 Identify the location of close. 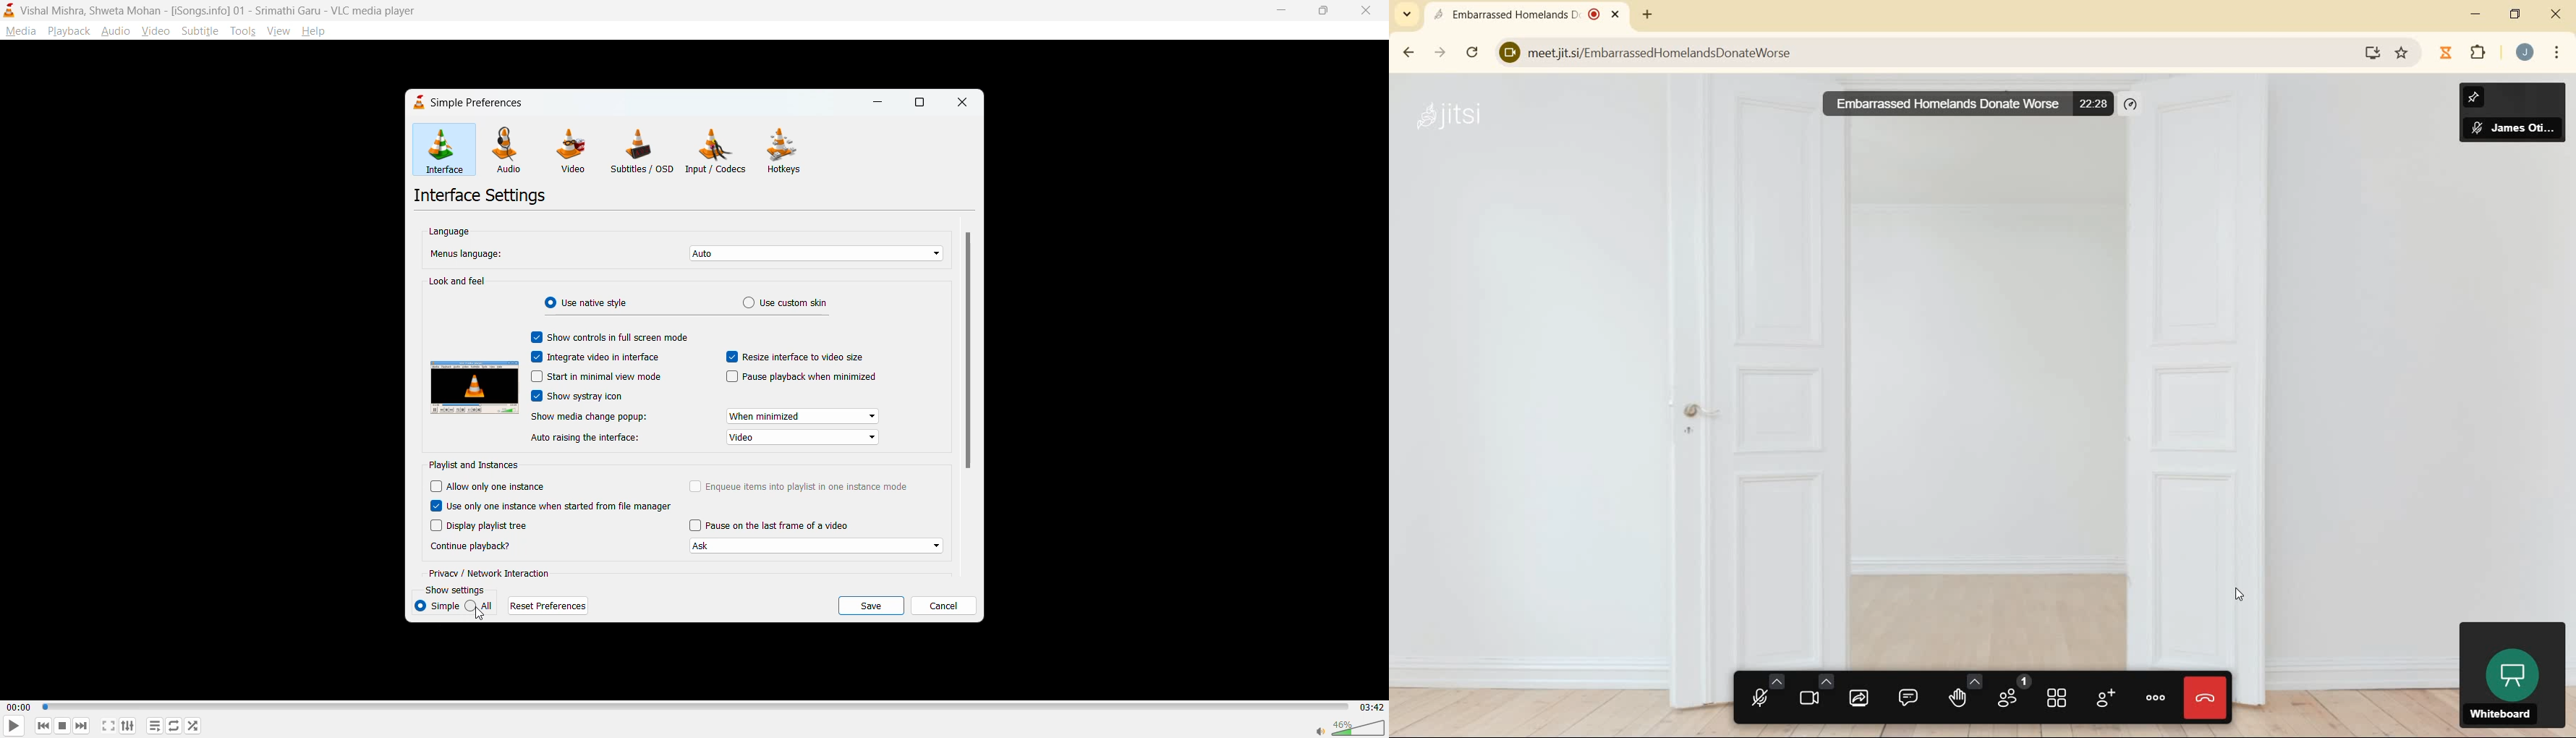
(1361, 11).